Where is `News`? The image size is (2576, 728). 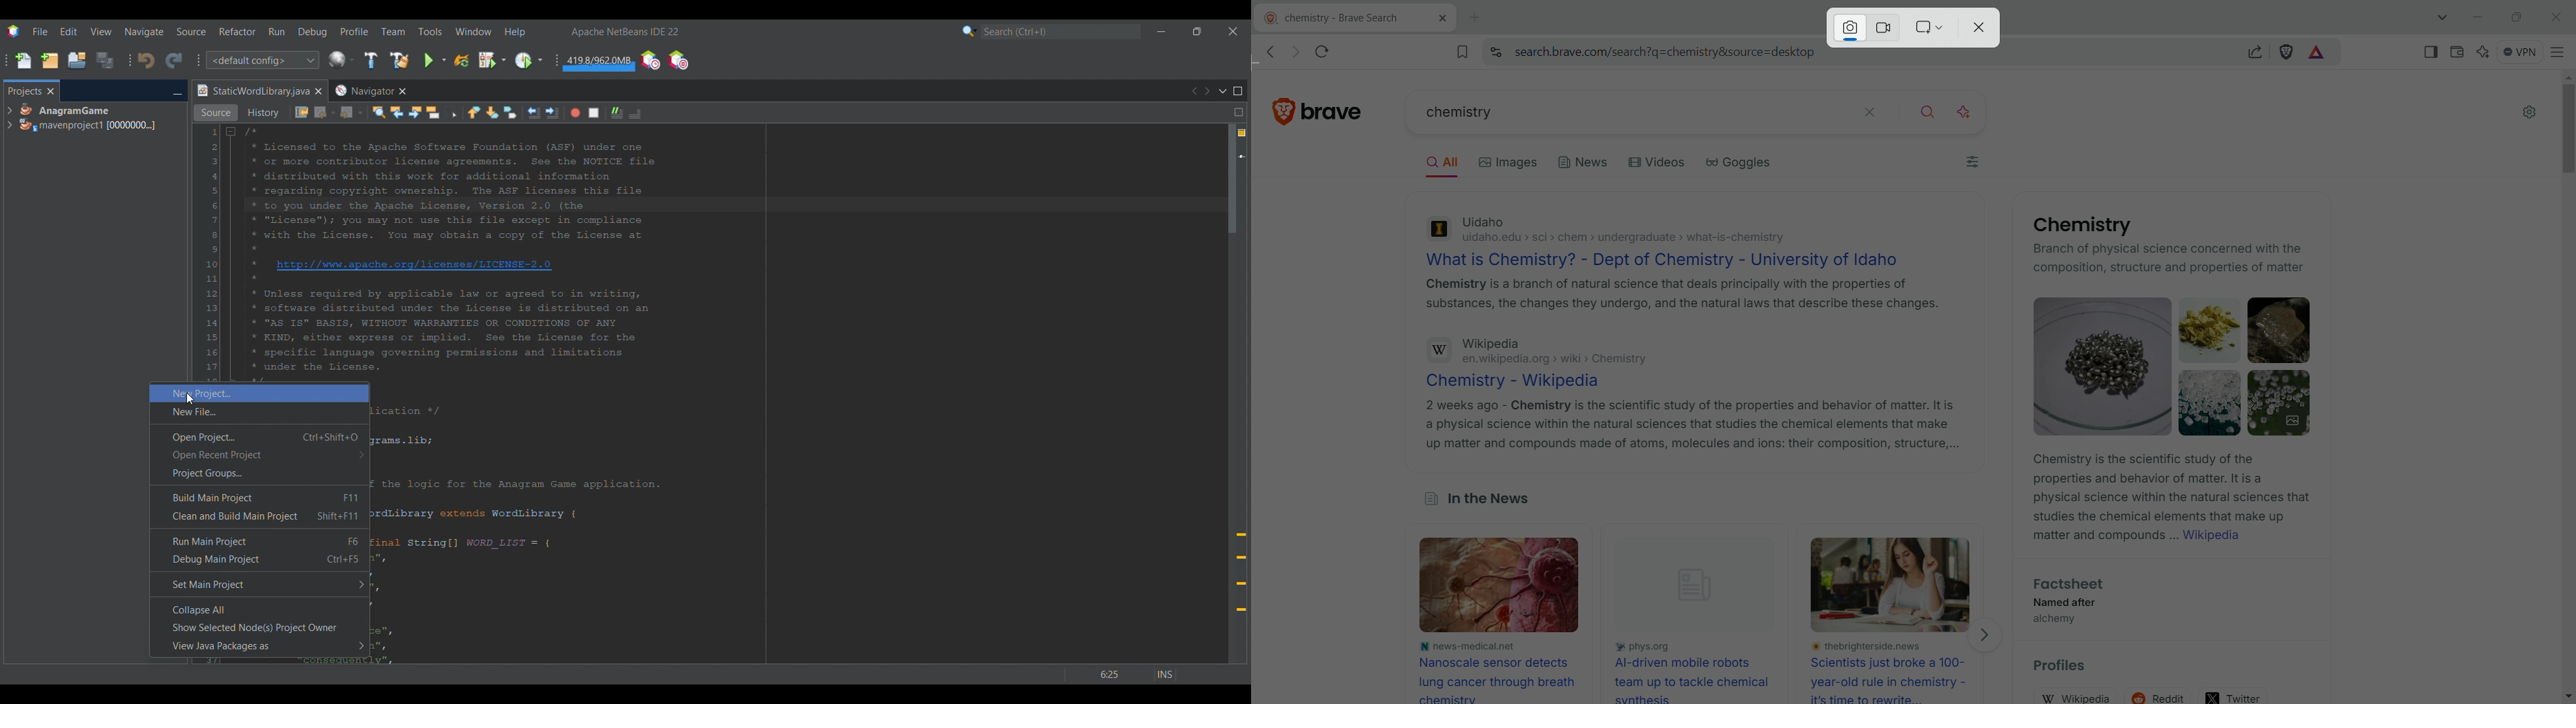
News is located at coordinates (1584, 166).